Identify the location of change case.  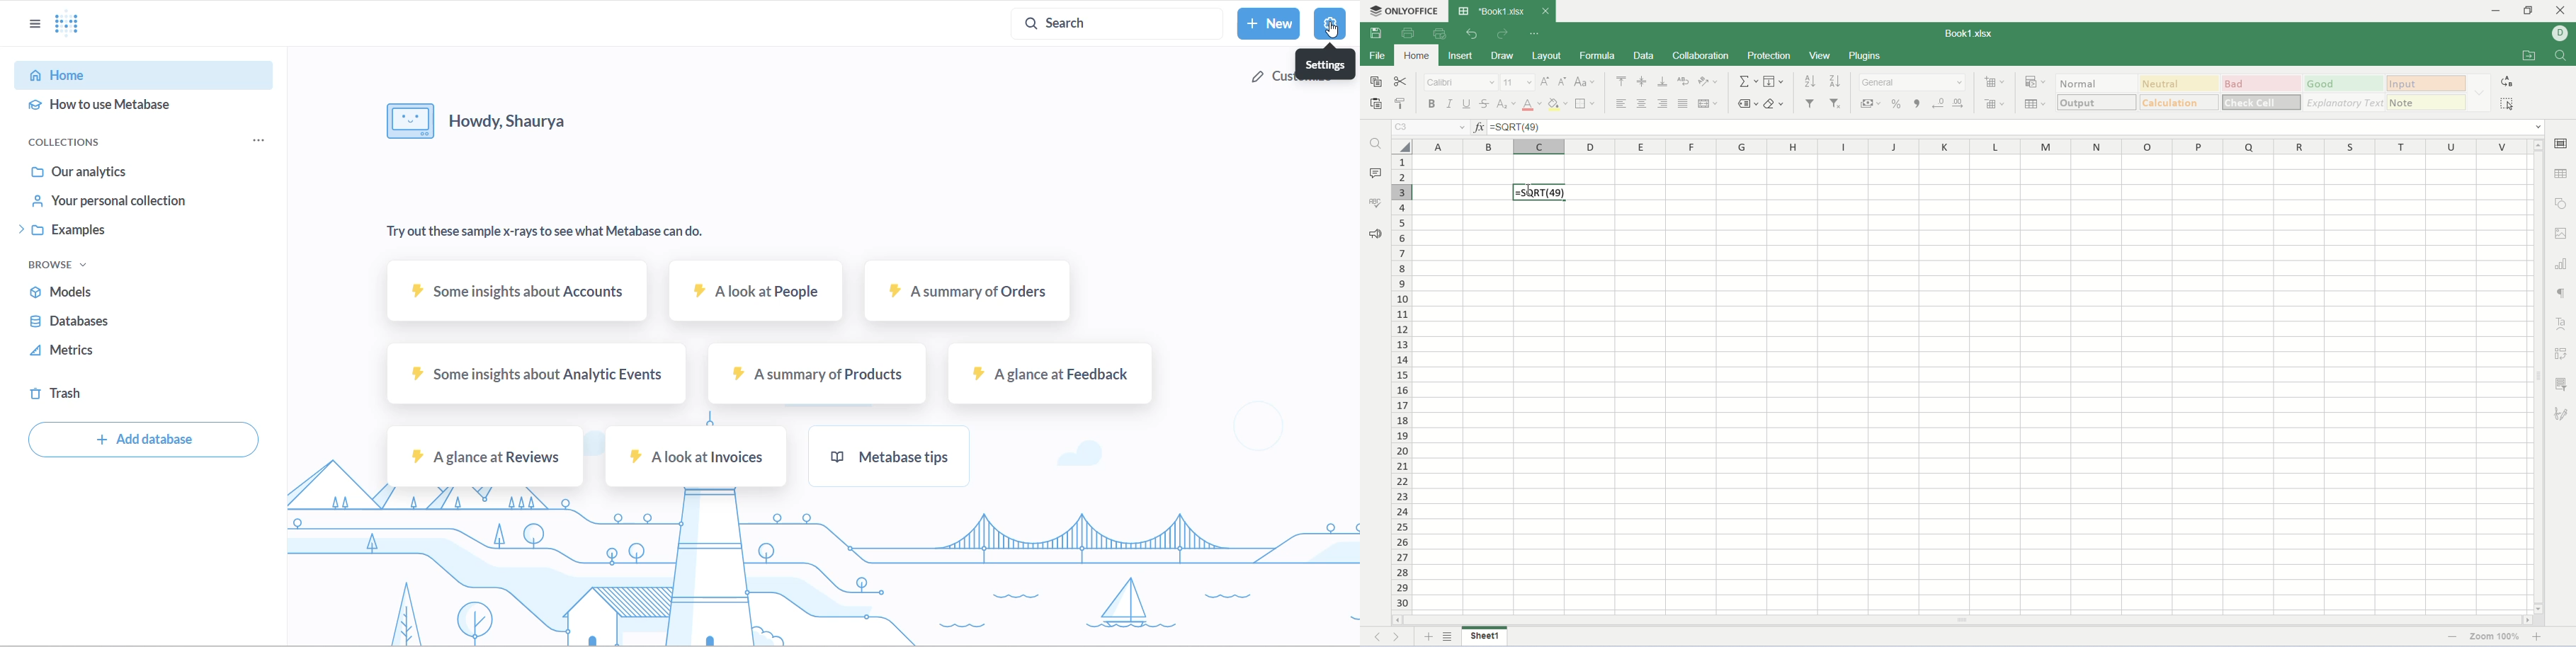
(1586, 81).